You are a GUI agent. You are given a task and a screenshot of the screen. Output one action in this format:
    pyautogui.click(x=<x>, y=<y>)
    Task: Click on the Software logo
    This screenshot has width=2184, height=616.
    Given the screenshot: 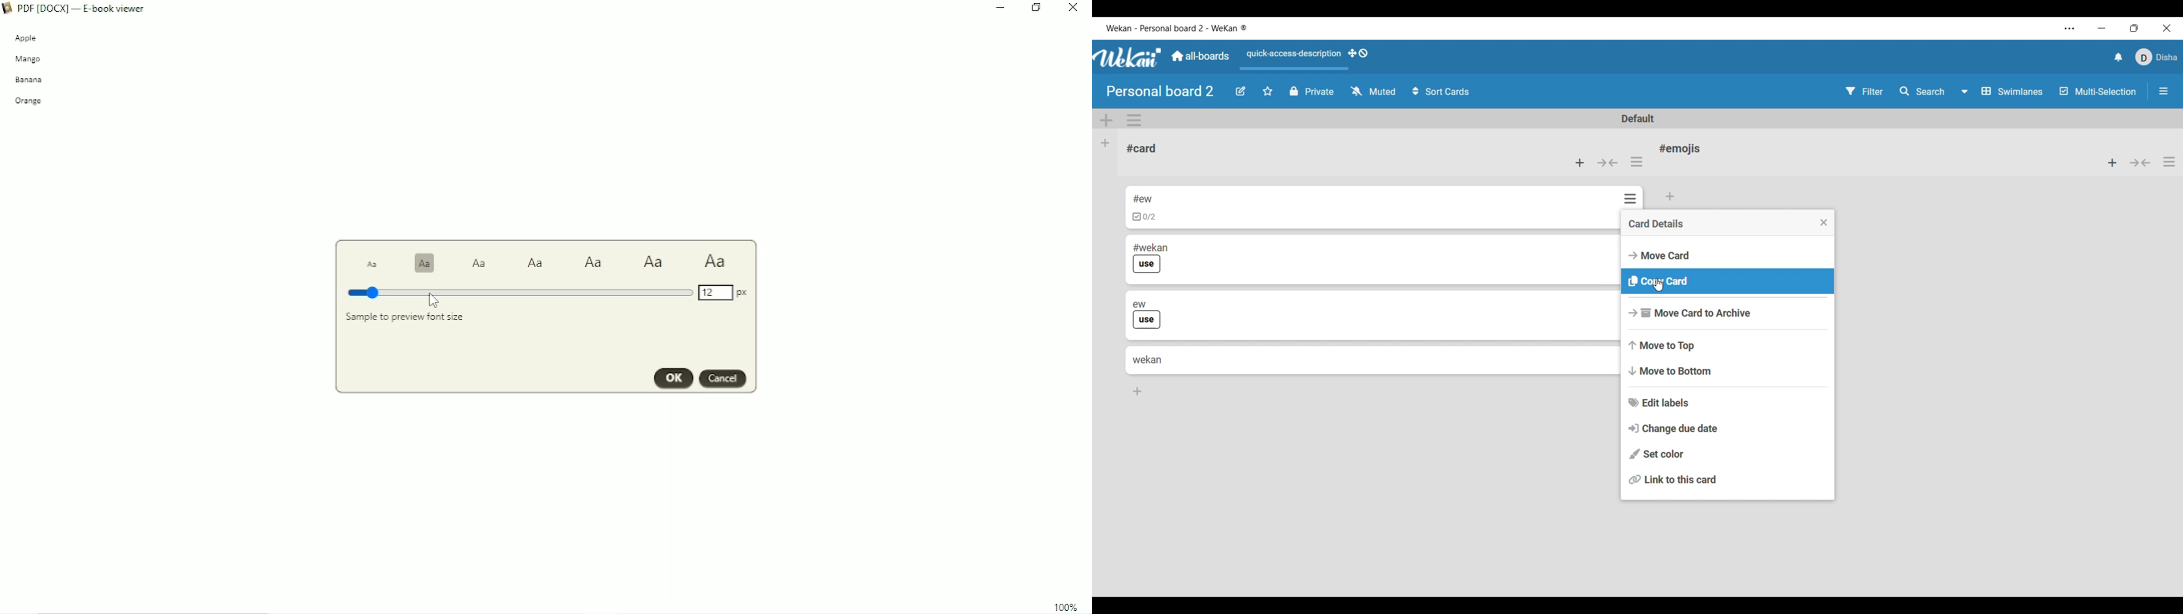 What is the action you would take?
    pyautogui.click(x=1128, y=57)
    